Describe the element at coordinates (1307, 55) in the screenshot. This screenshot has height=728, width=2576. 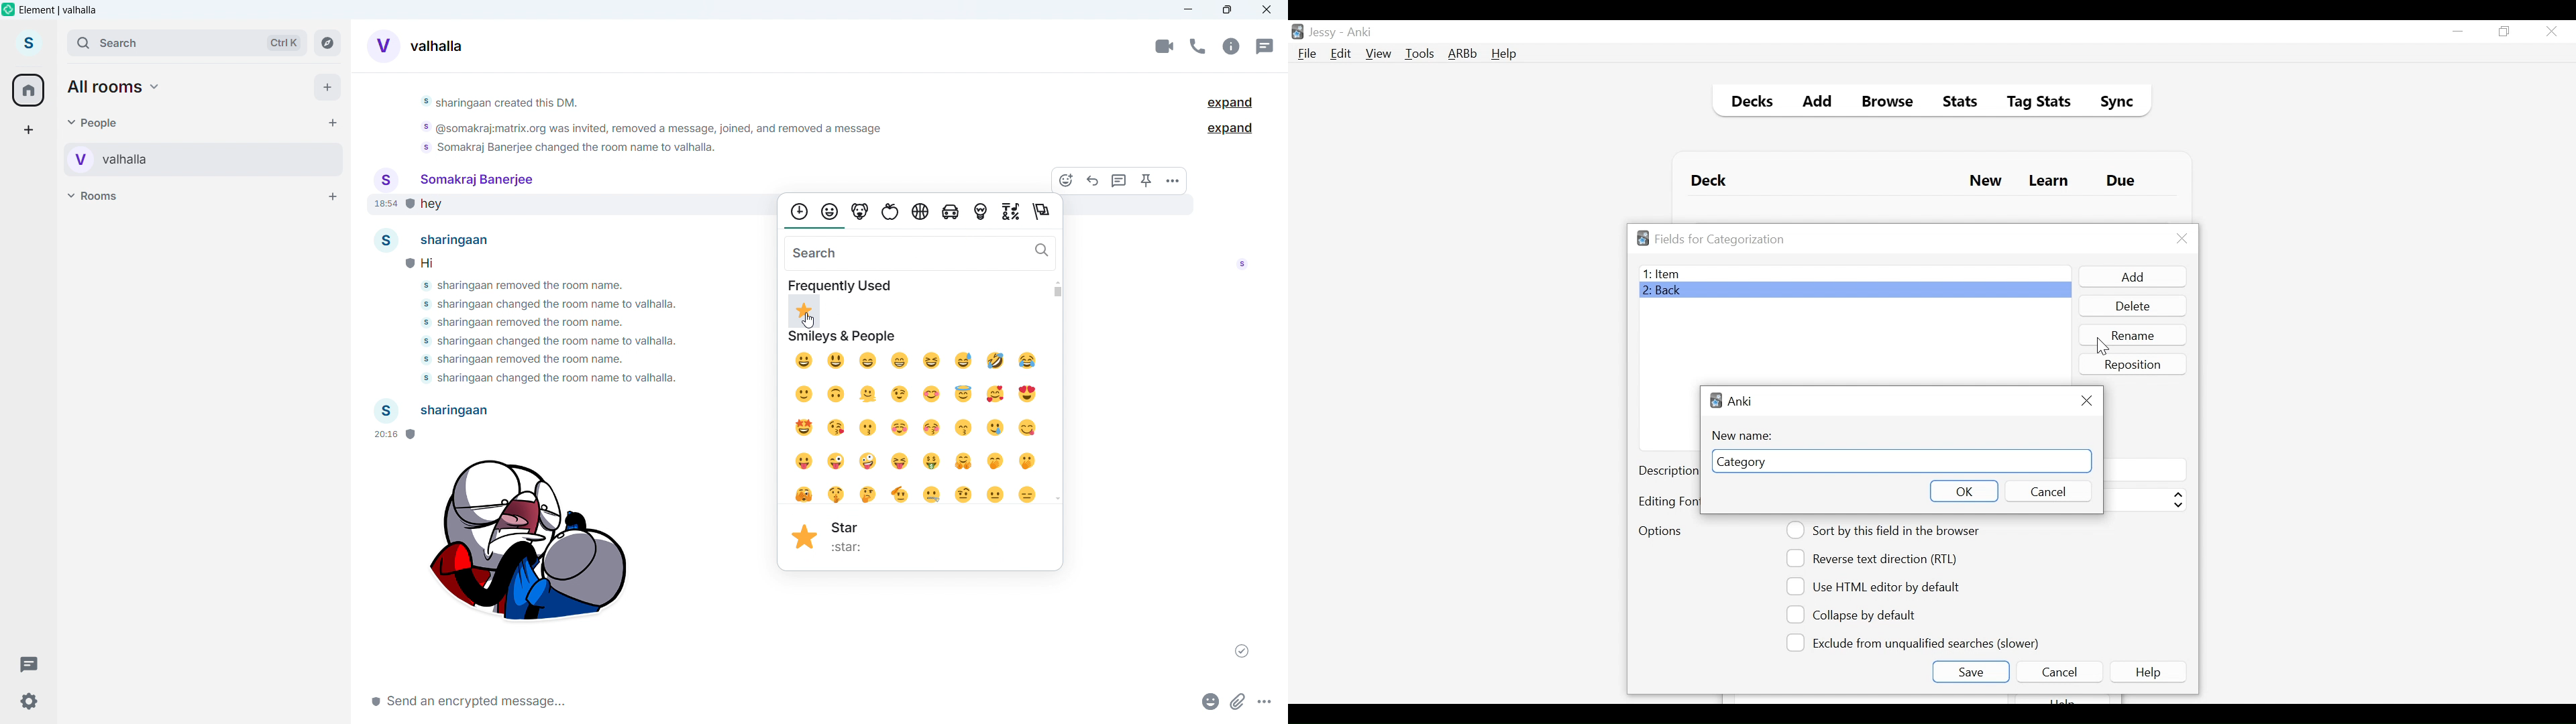
I see `File` at that location.